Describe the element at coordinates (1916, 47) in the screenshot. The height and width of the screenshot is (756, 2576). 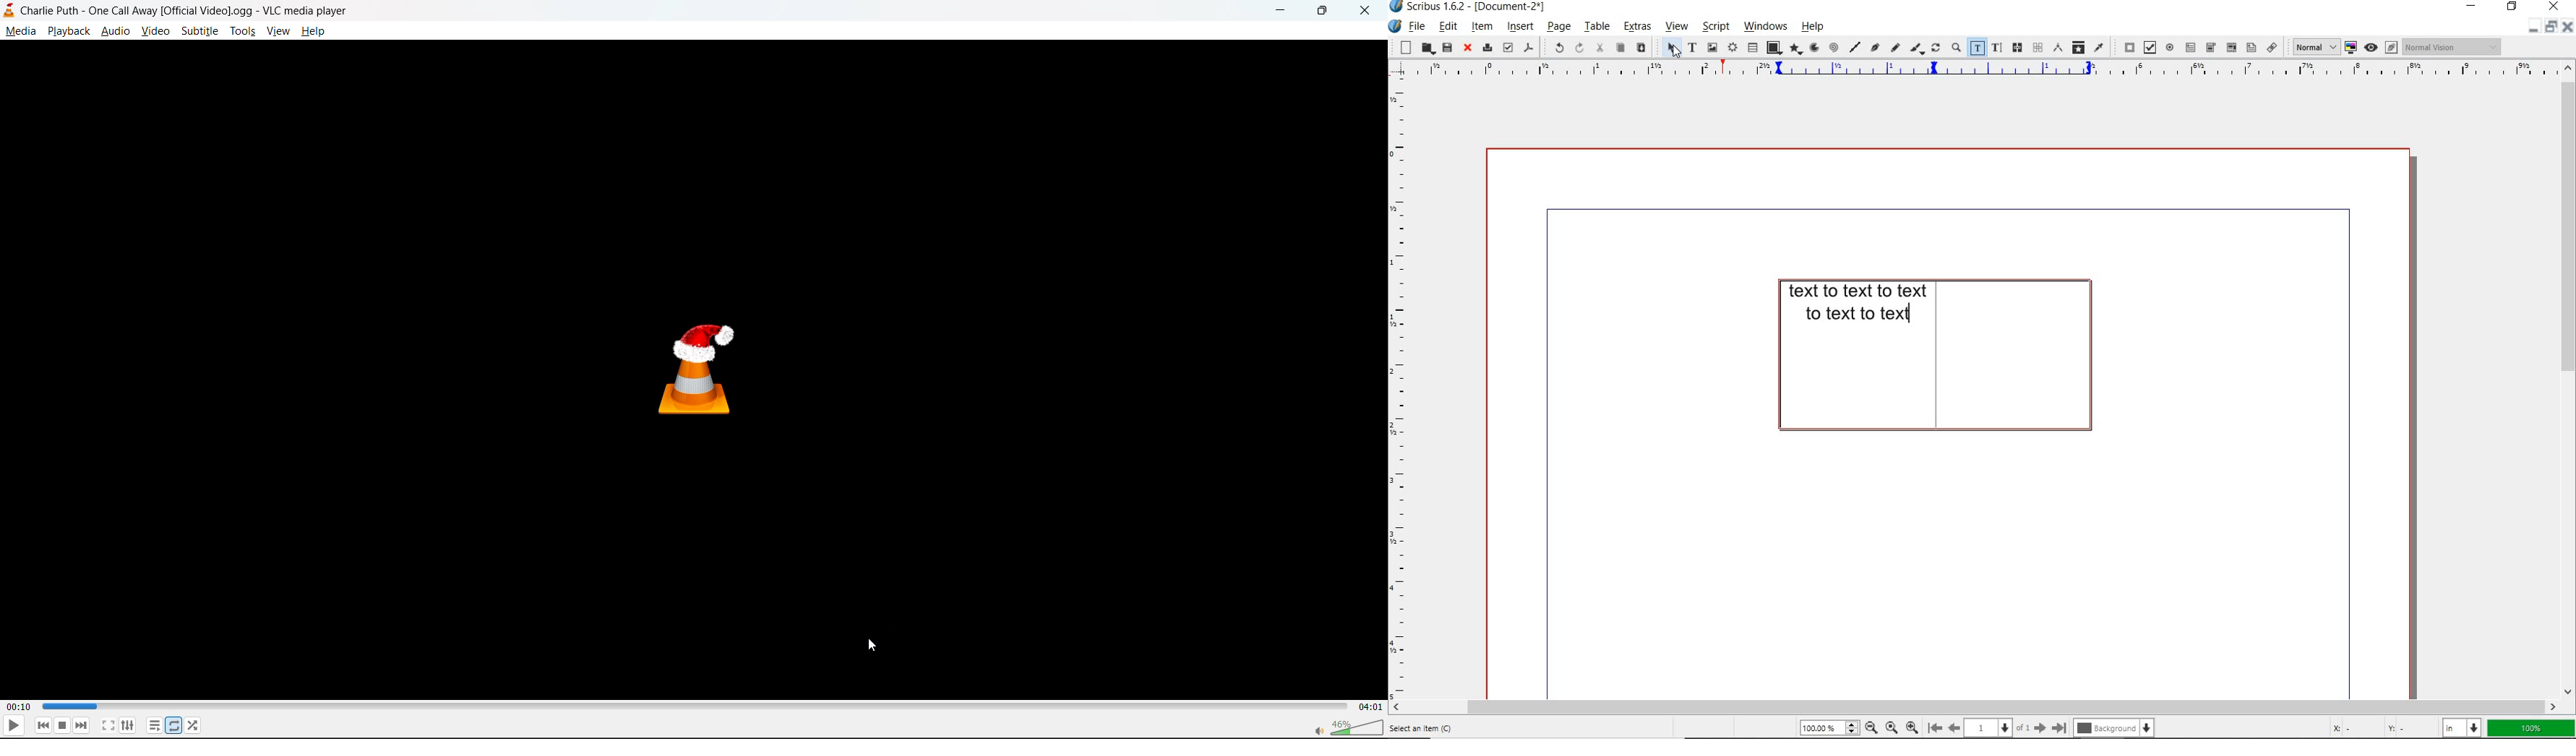
I see `calligraphic line` at that location.